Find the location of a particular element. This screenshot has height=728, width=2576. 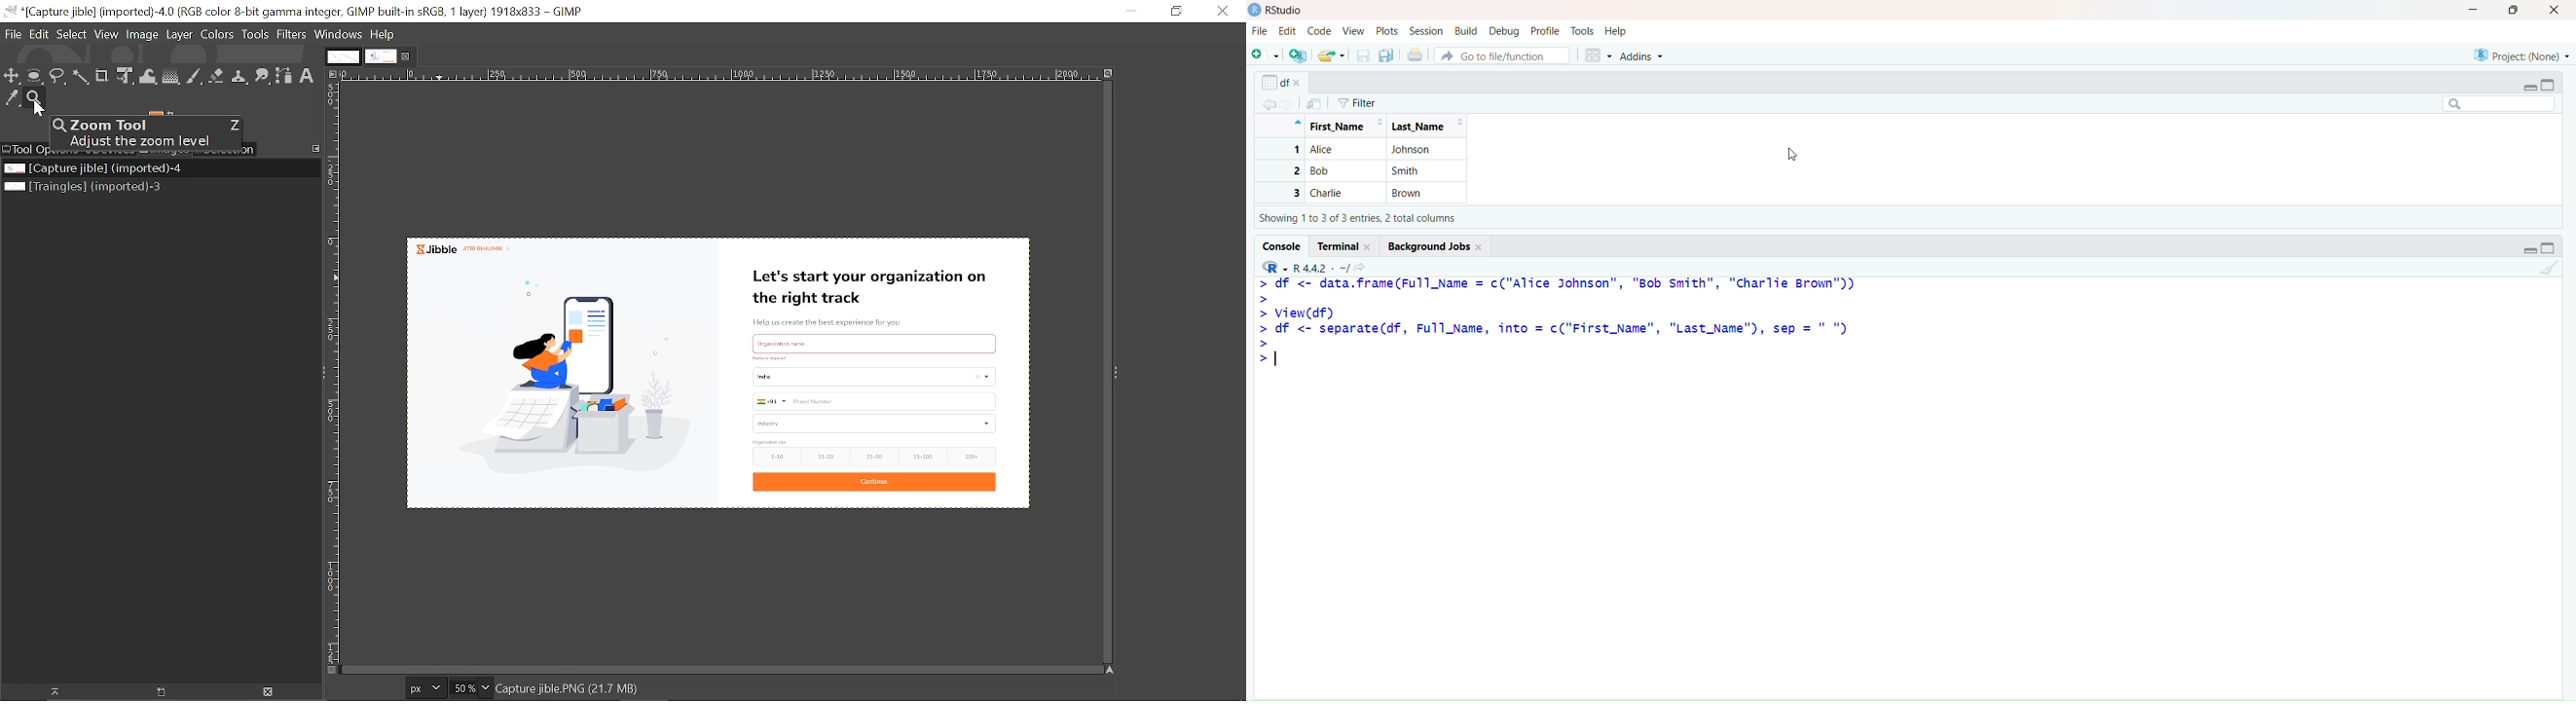

Hide is located at coordinates (1296, 121).